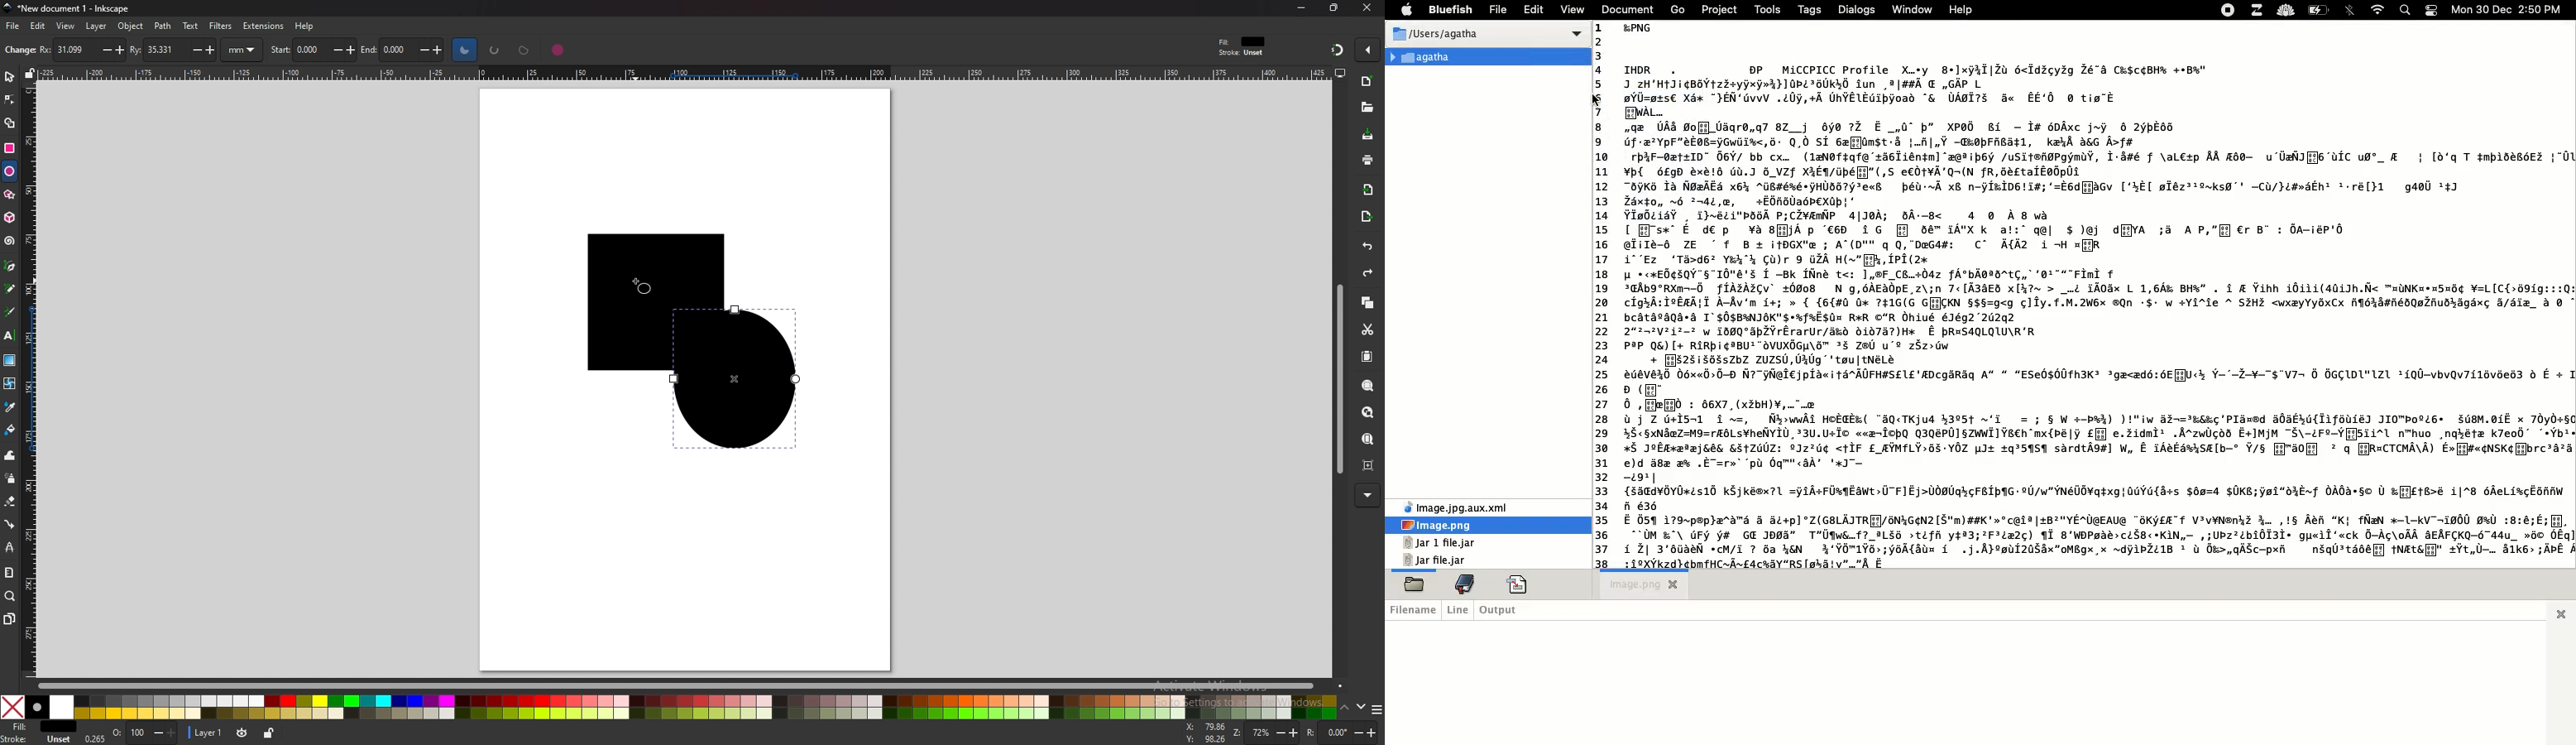 The image size is (2576, 756). What do you see at coordinates (2258, 9) in the screenshot?
I see `extensions` at bounding box center [2258, 9].